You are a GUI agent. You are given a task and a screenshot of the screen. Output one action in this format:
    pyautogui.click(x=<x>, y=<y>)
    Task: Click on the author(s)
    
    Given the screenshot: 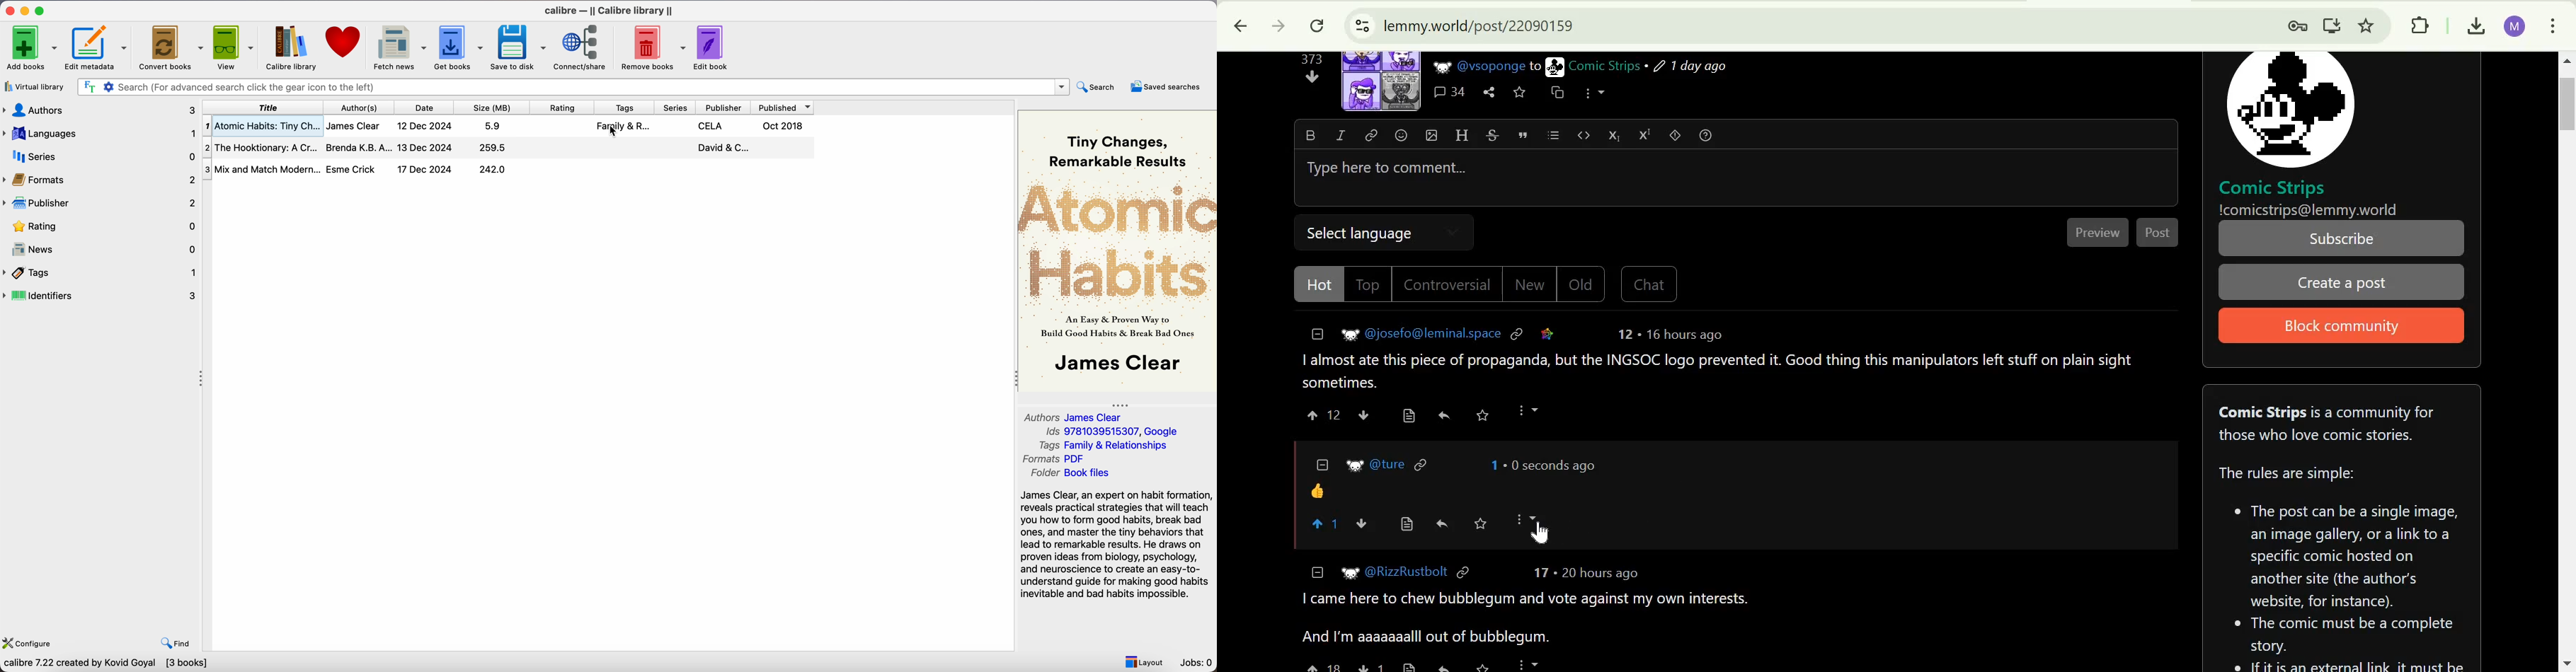 What is the action you would take?
    pyautogui.click(x=361, y=106)
    